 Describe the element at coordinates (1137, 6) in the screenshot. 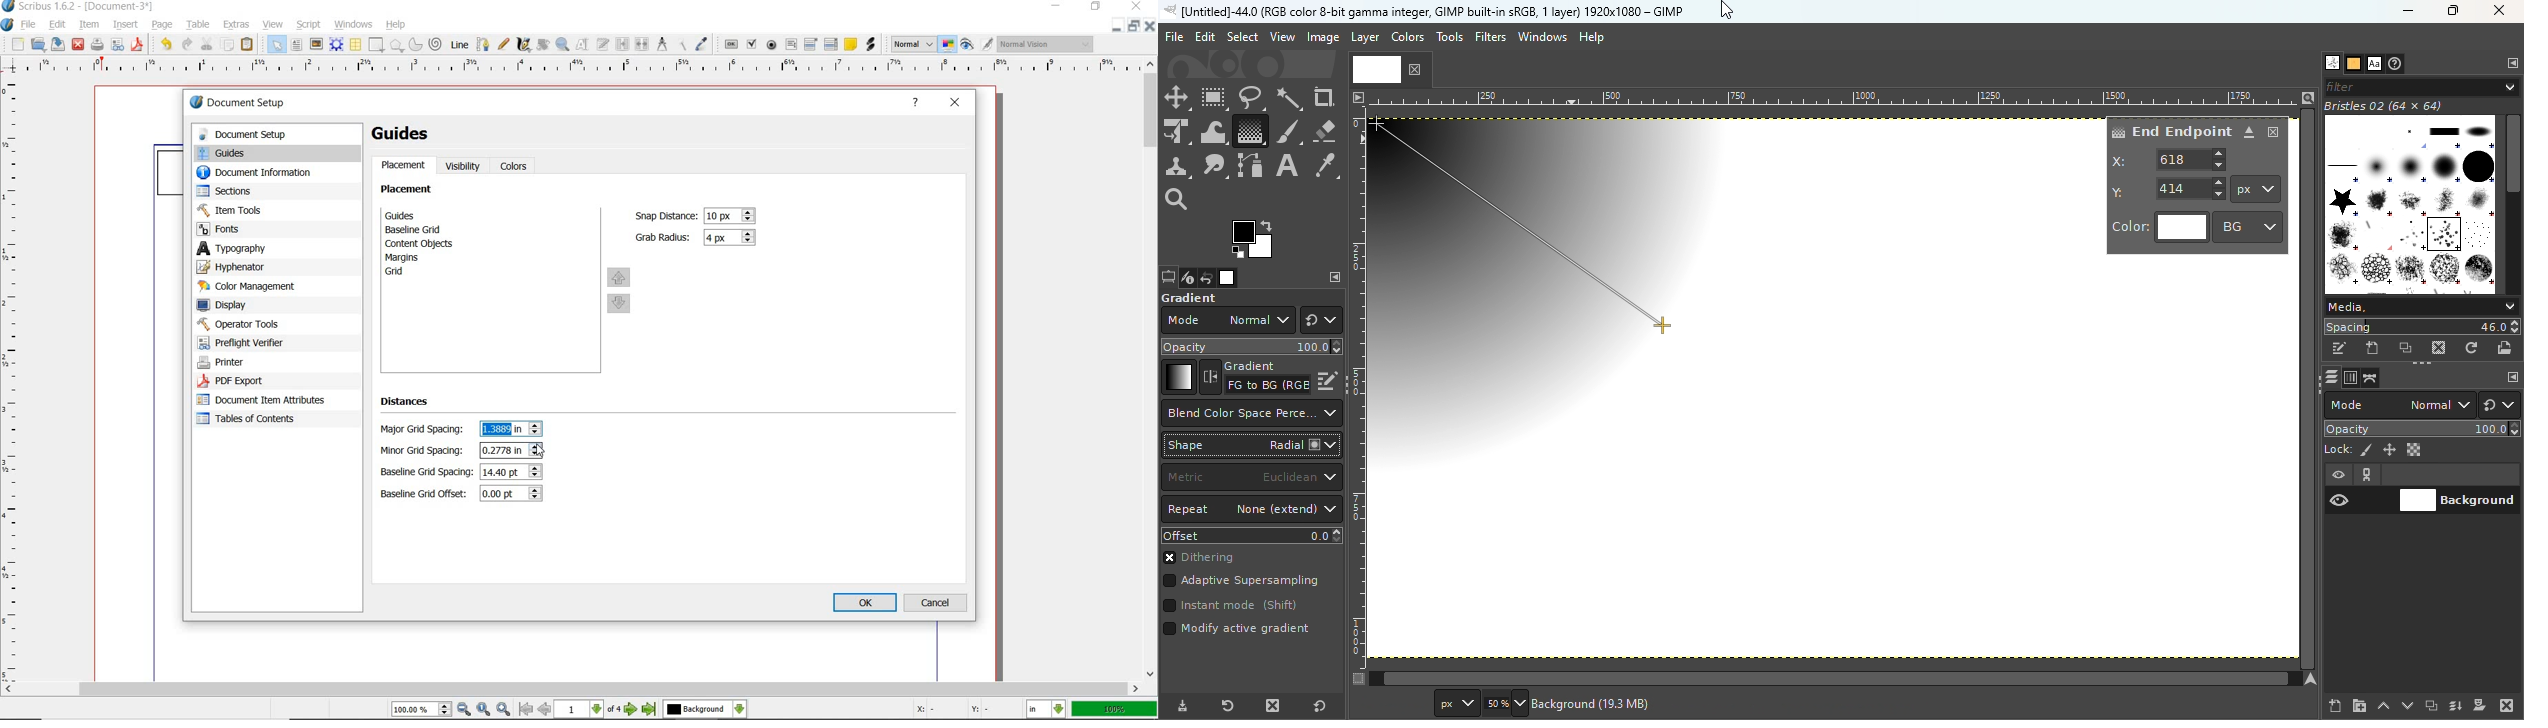

I see `close` at that location.